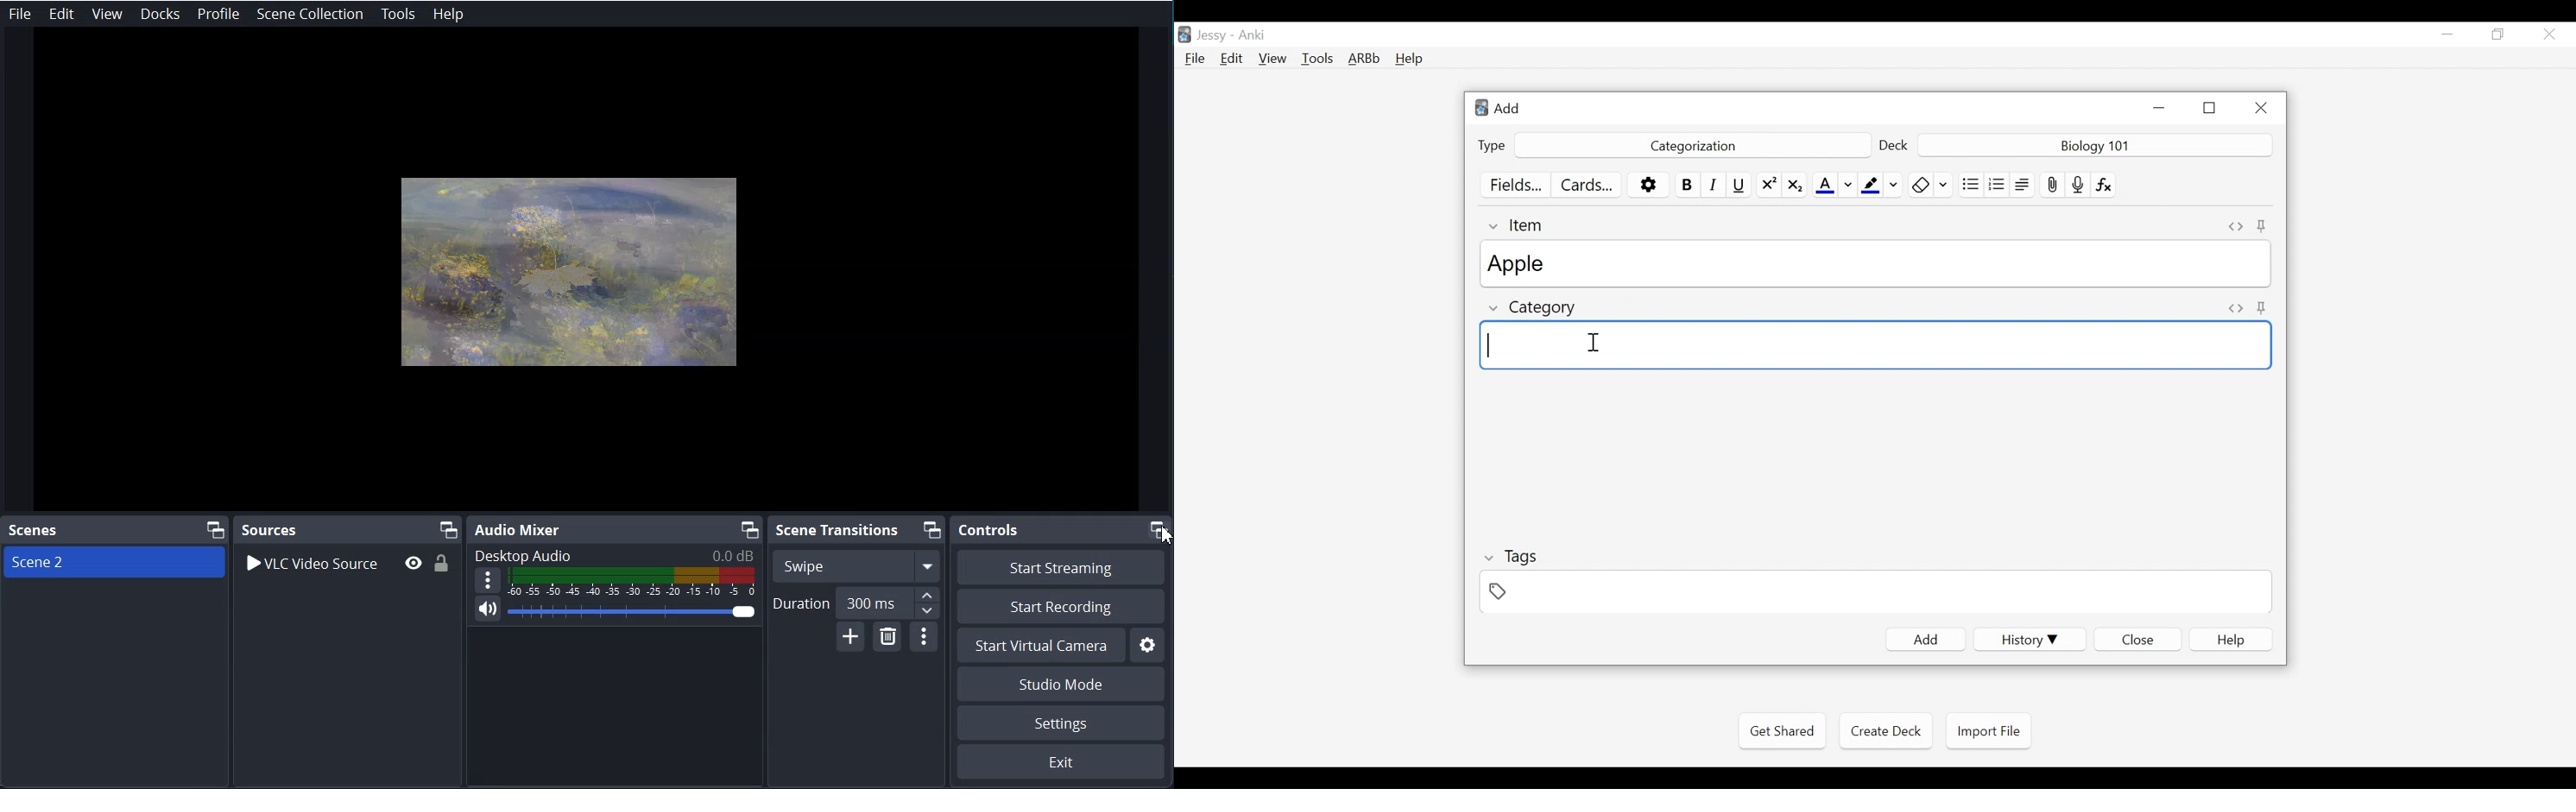 Image resolution: width=2576 pixels, height=812 pixels. What do you see at coordinates (2264, 227) in the screenshot?
I see `Toggle Sticky` at bounding box center [2264, 227].